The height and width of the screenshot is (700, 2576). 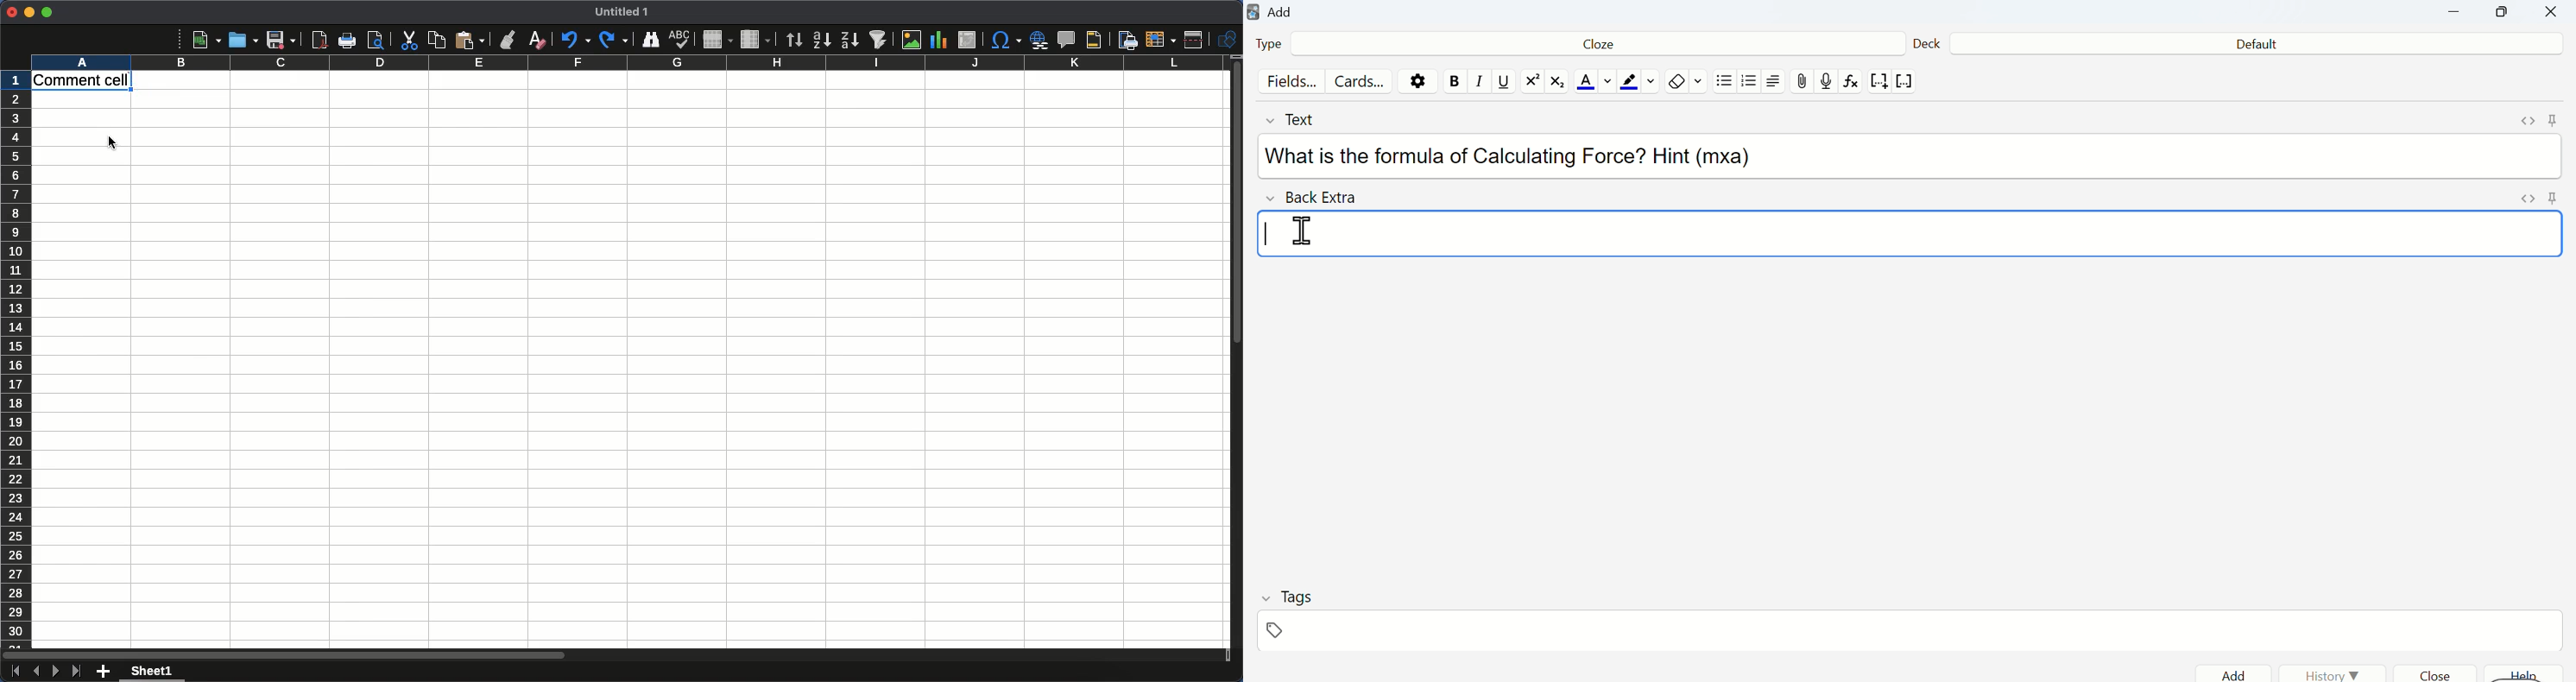 What do you see at coordinates (1593, 47) in the screenshot?
I see `Cloze` at bounding box center [1593, 47].